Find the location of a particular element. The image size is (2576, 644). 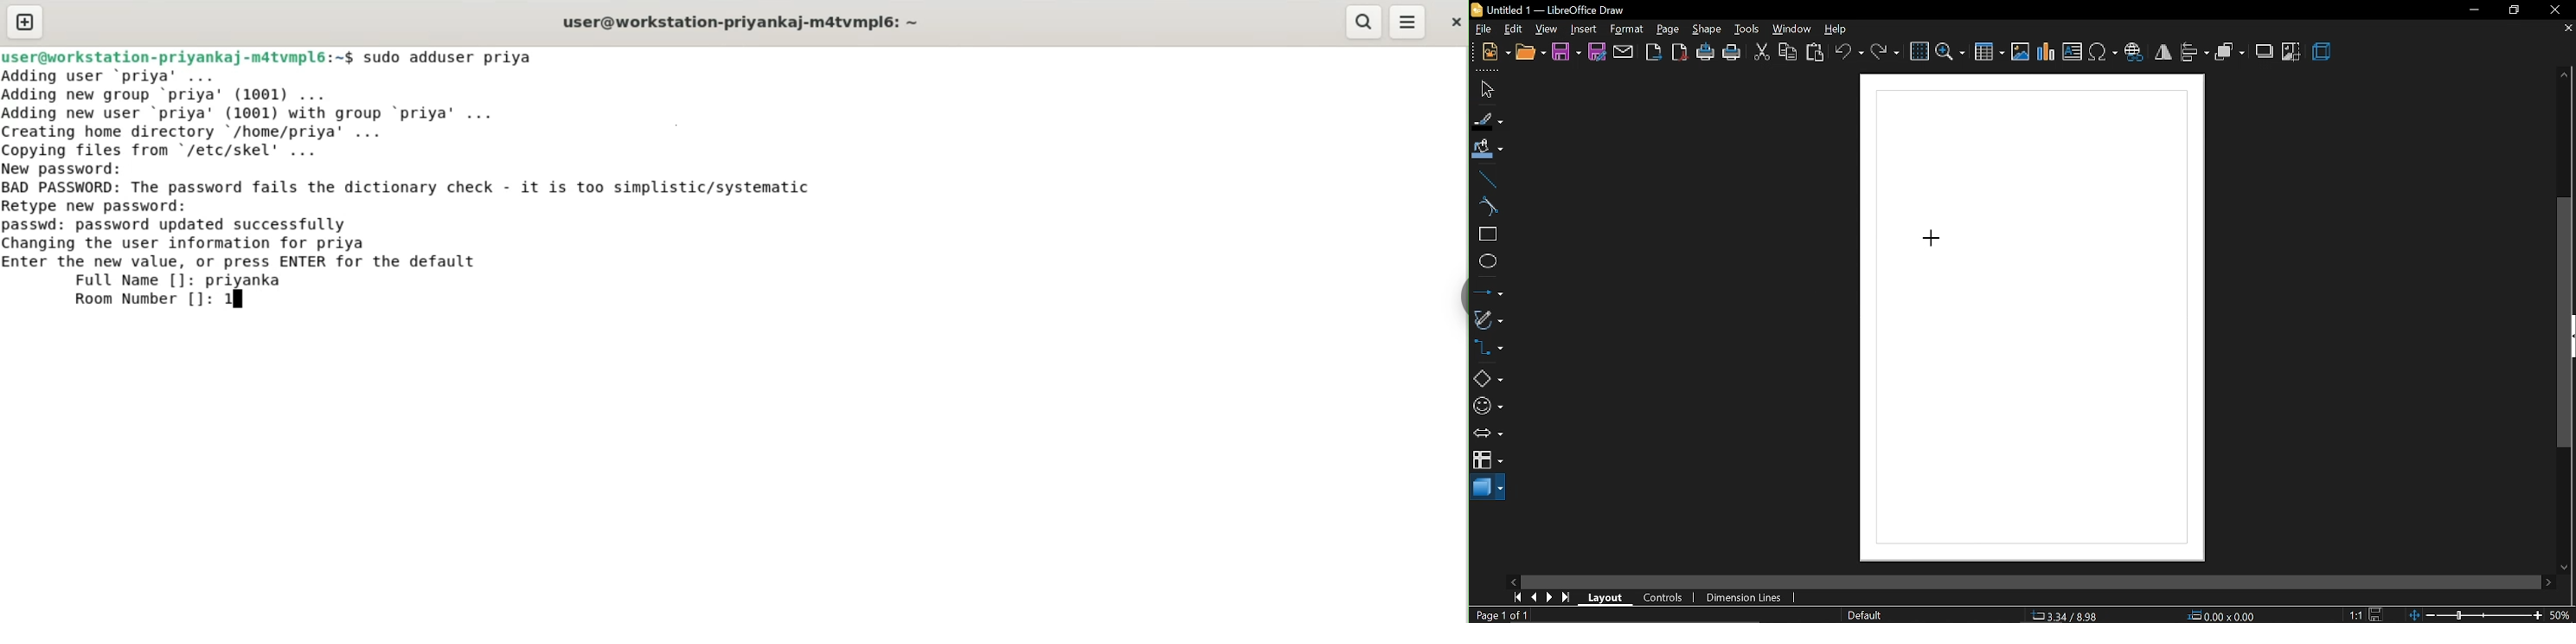

move down is located at coordinates (2565, 568).